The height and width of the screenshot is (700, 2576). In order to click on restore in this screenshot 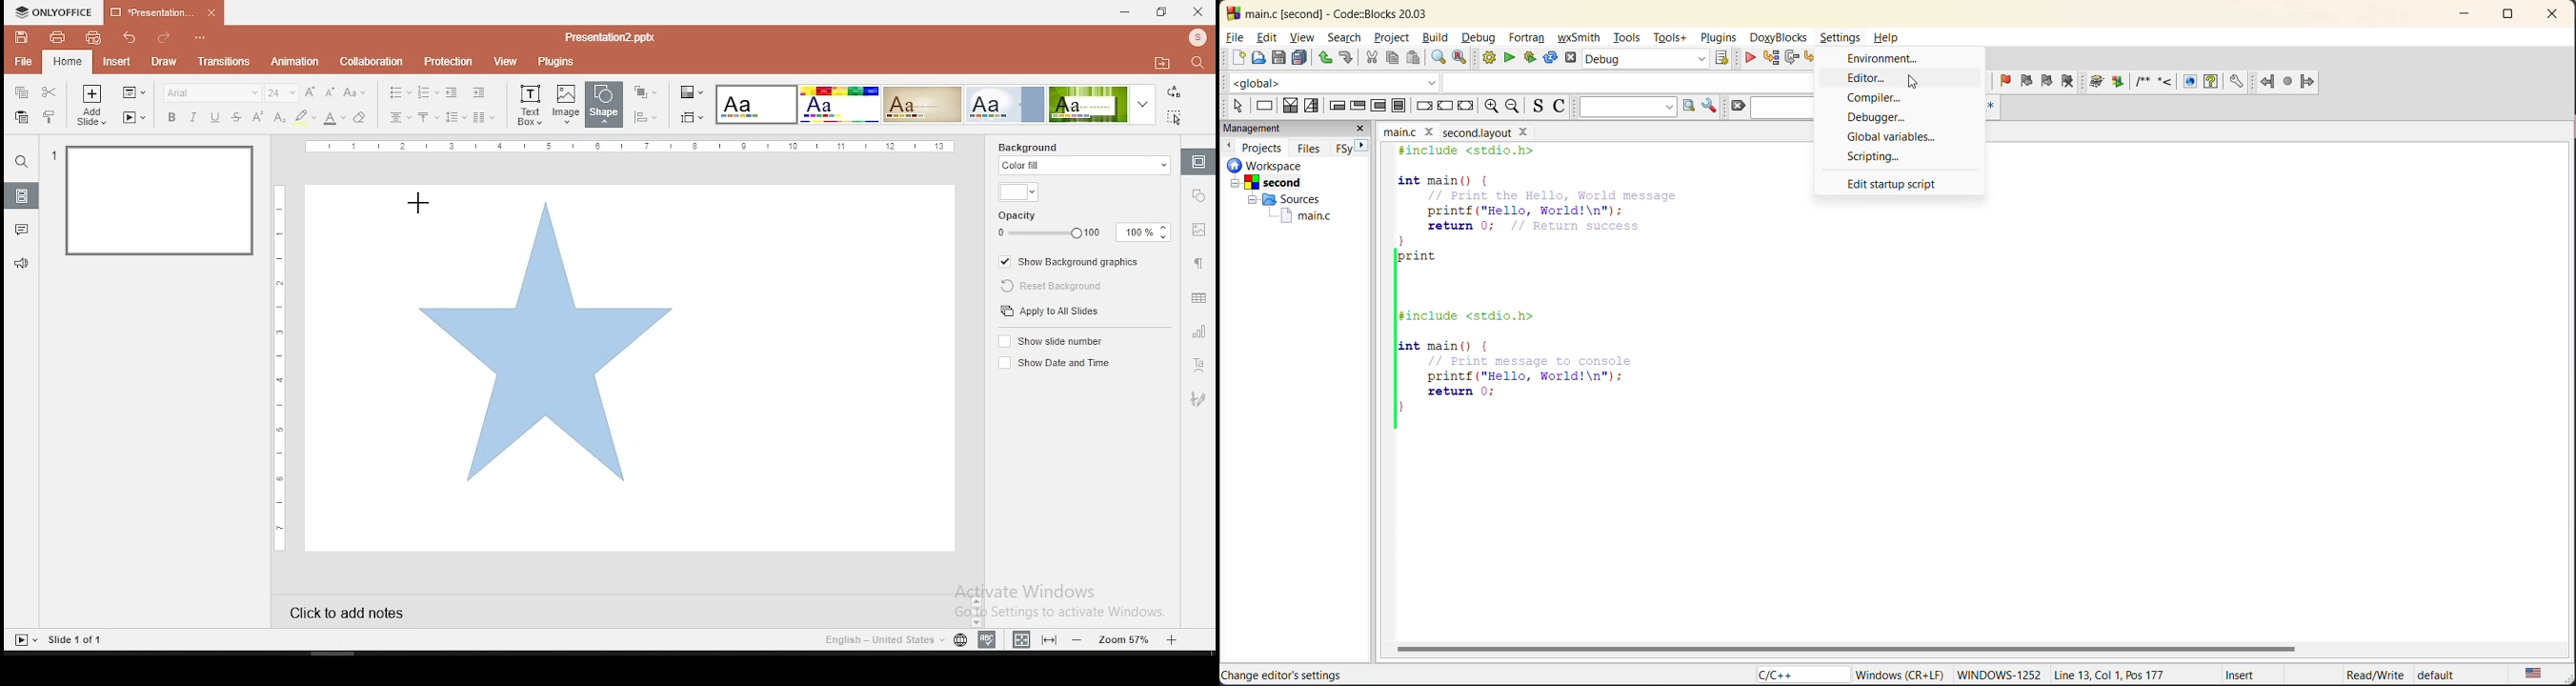, I will do `click(1162, 12)`.